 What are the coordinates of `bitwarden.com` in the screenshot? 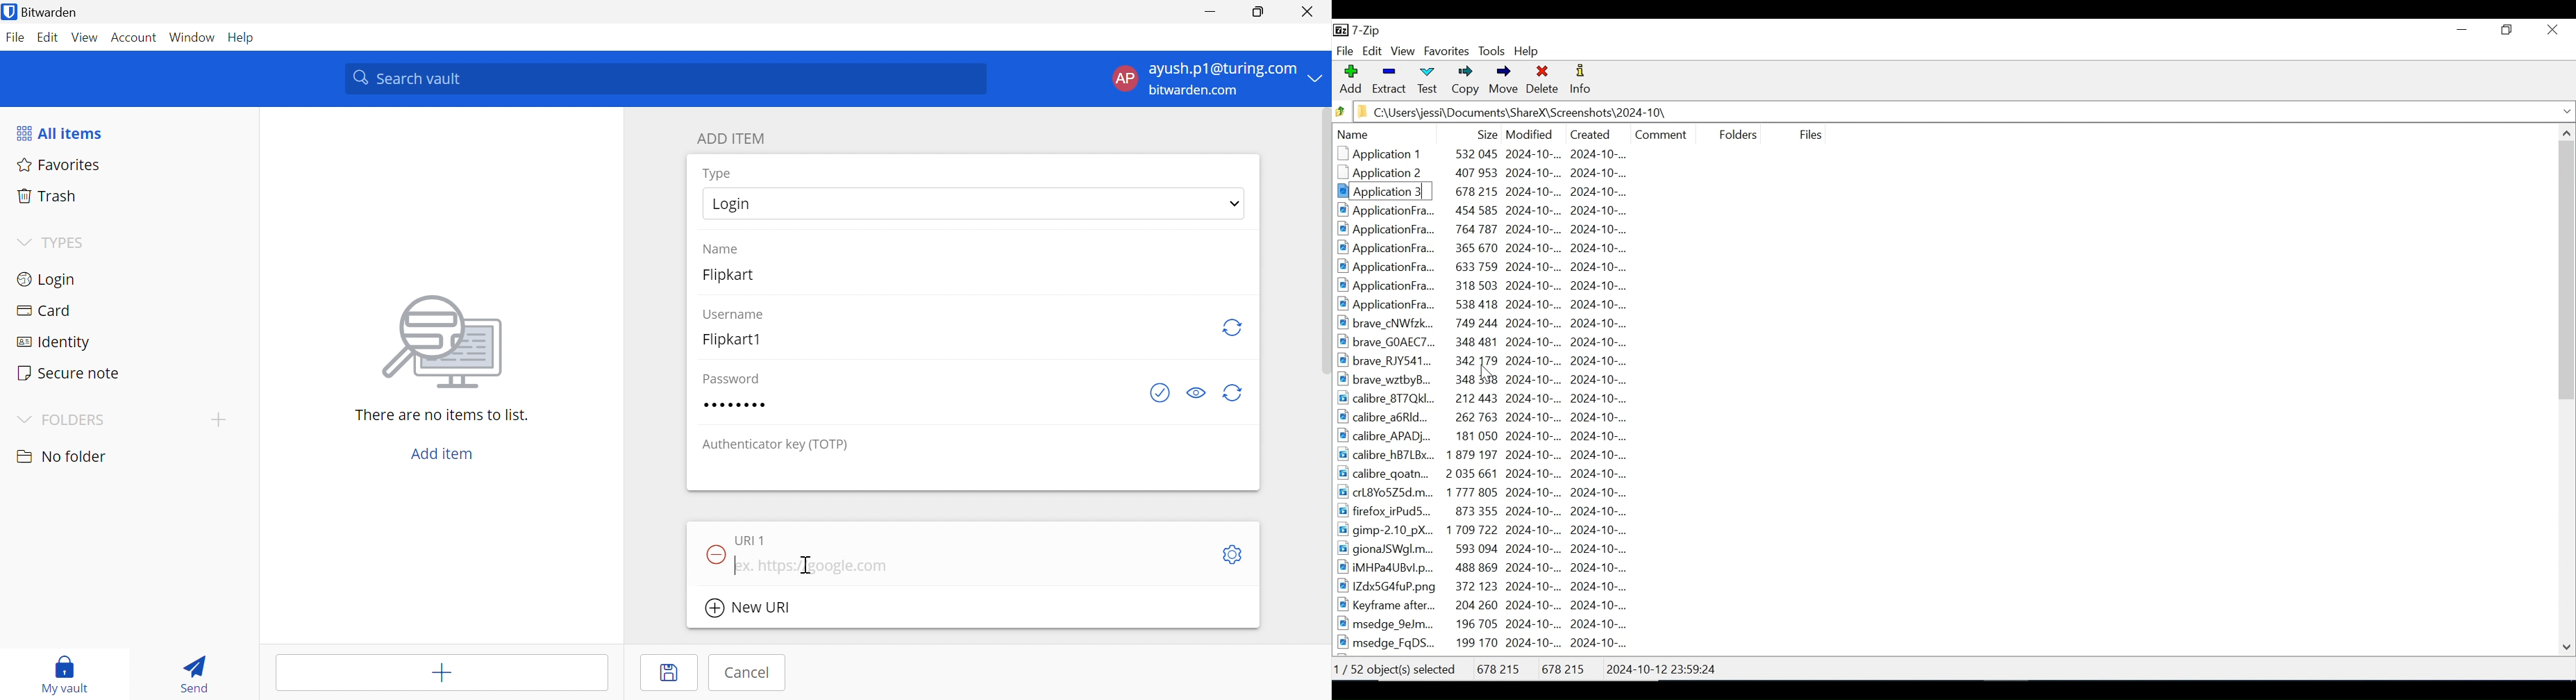 It's located at (1200, 92).